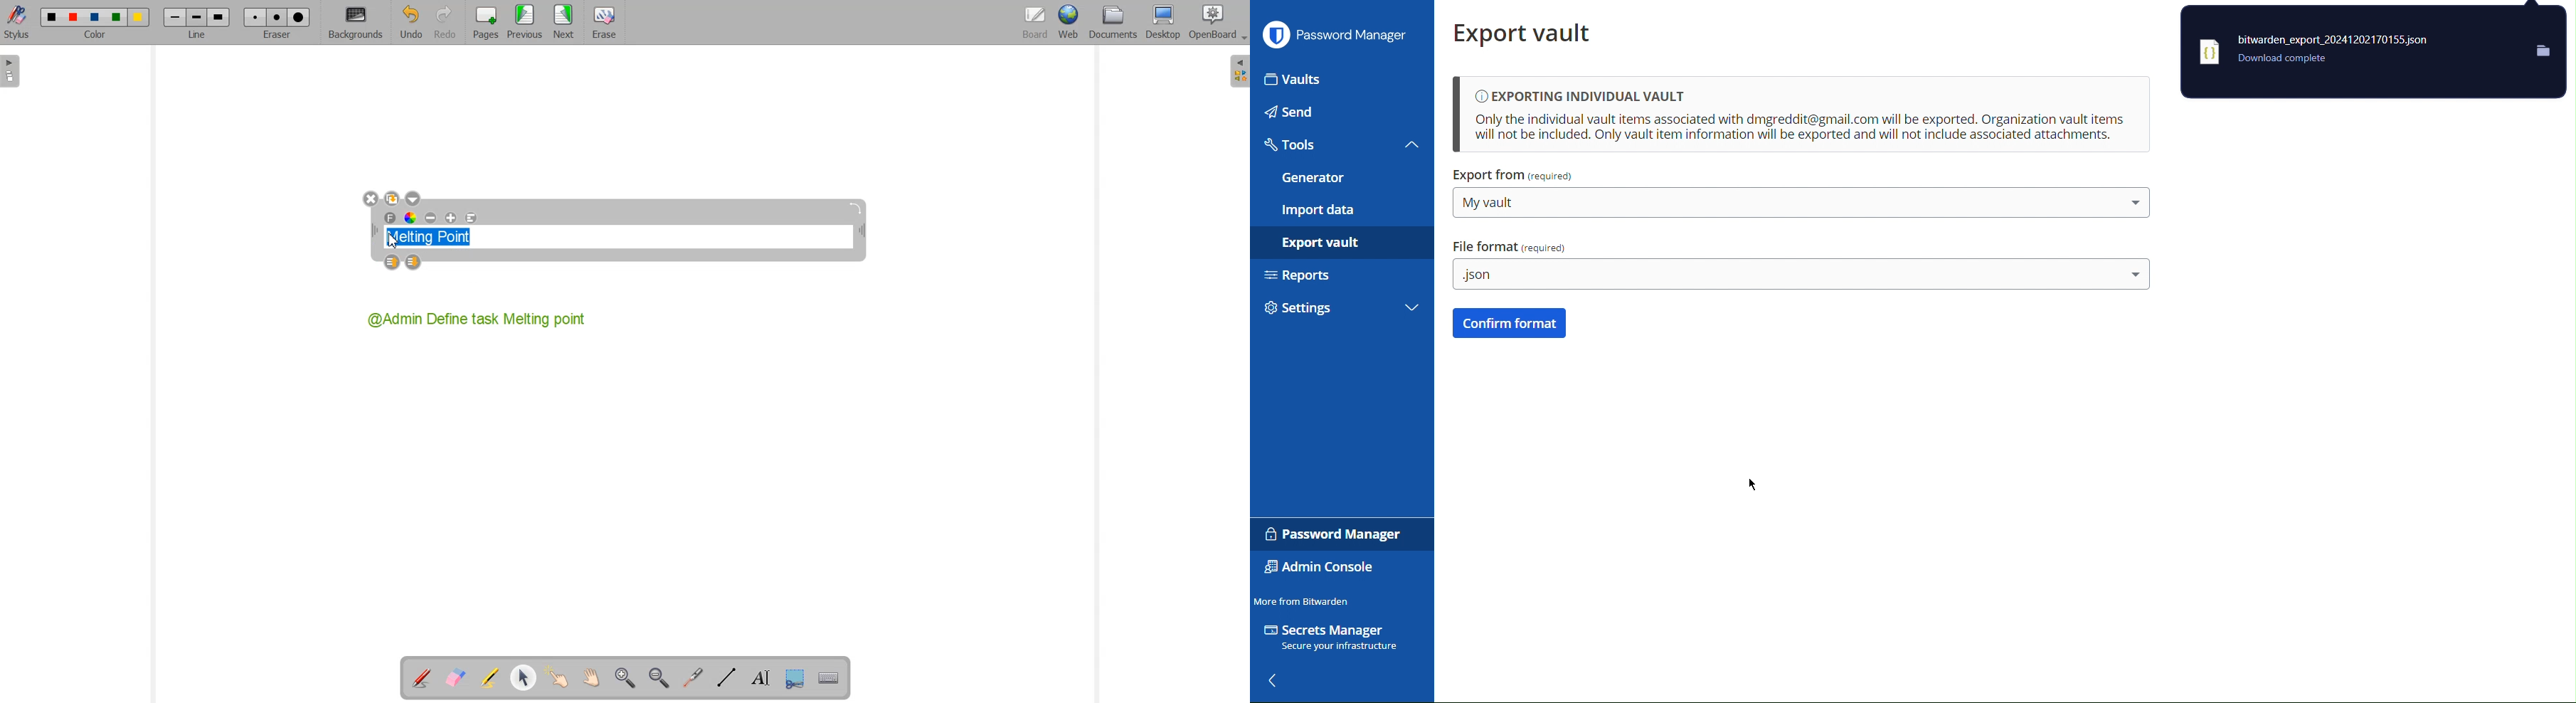 The width and height of the screenshot is (2576, 728). What do you see at coordinates (1801, 275) in the screenshot?
I see `.json` at bounding box center [1801, 275].